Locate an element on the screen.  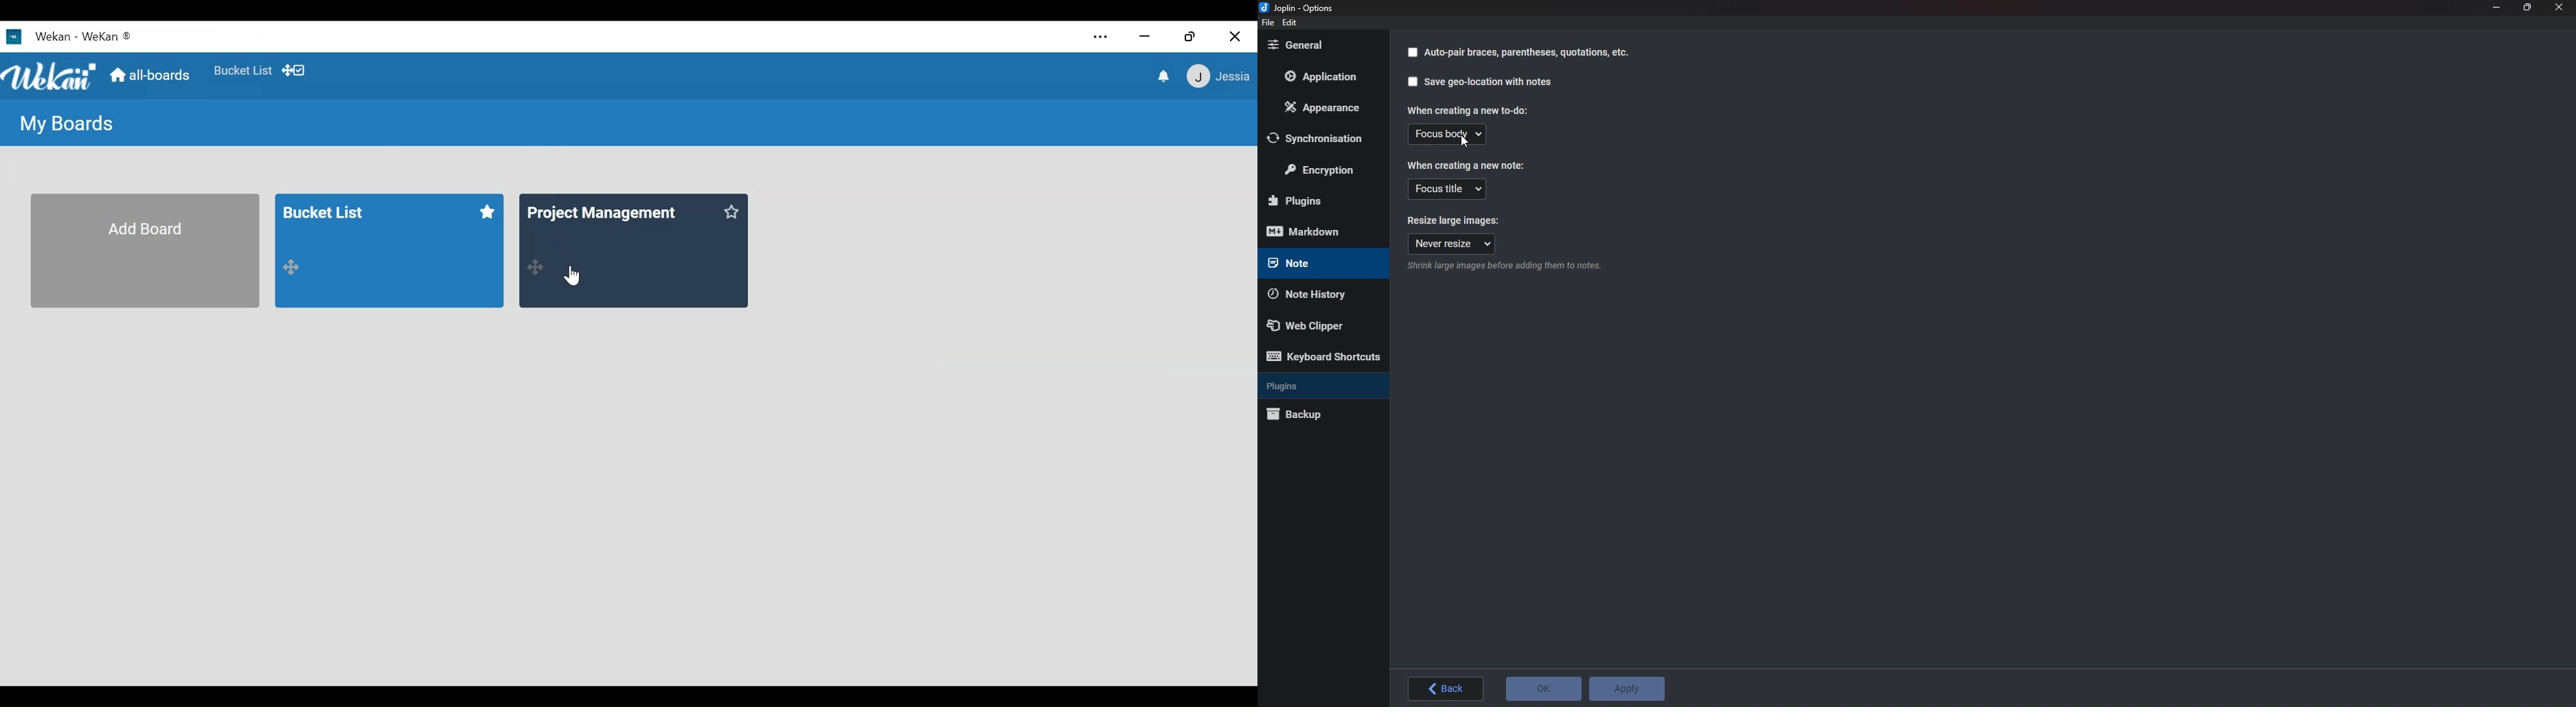
Restore is located at coordinates (1189, 35).